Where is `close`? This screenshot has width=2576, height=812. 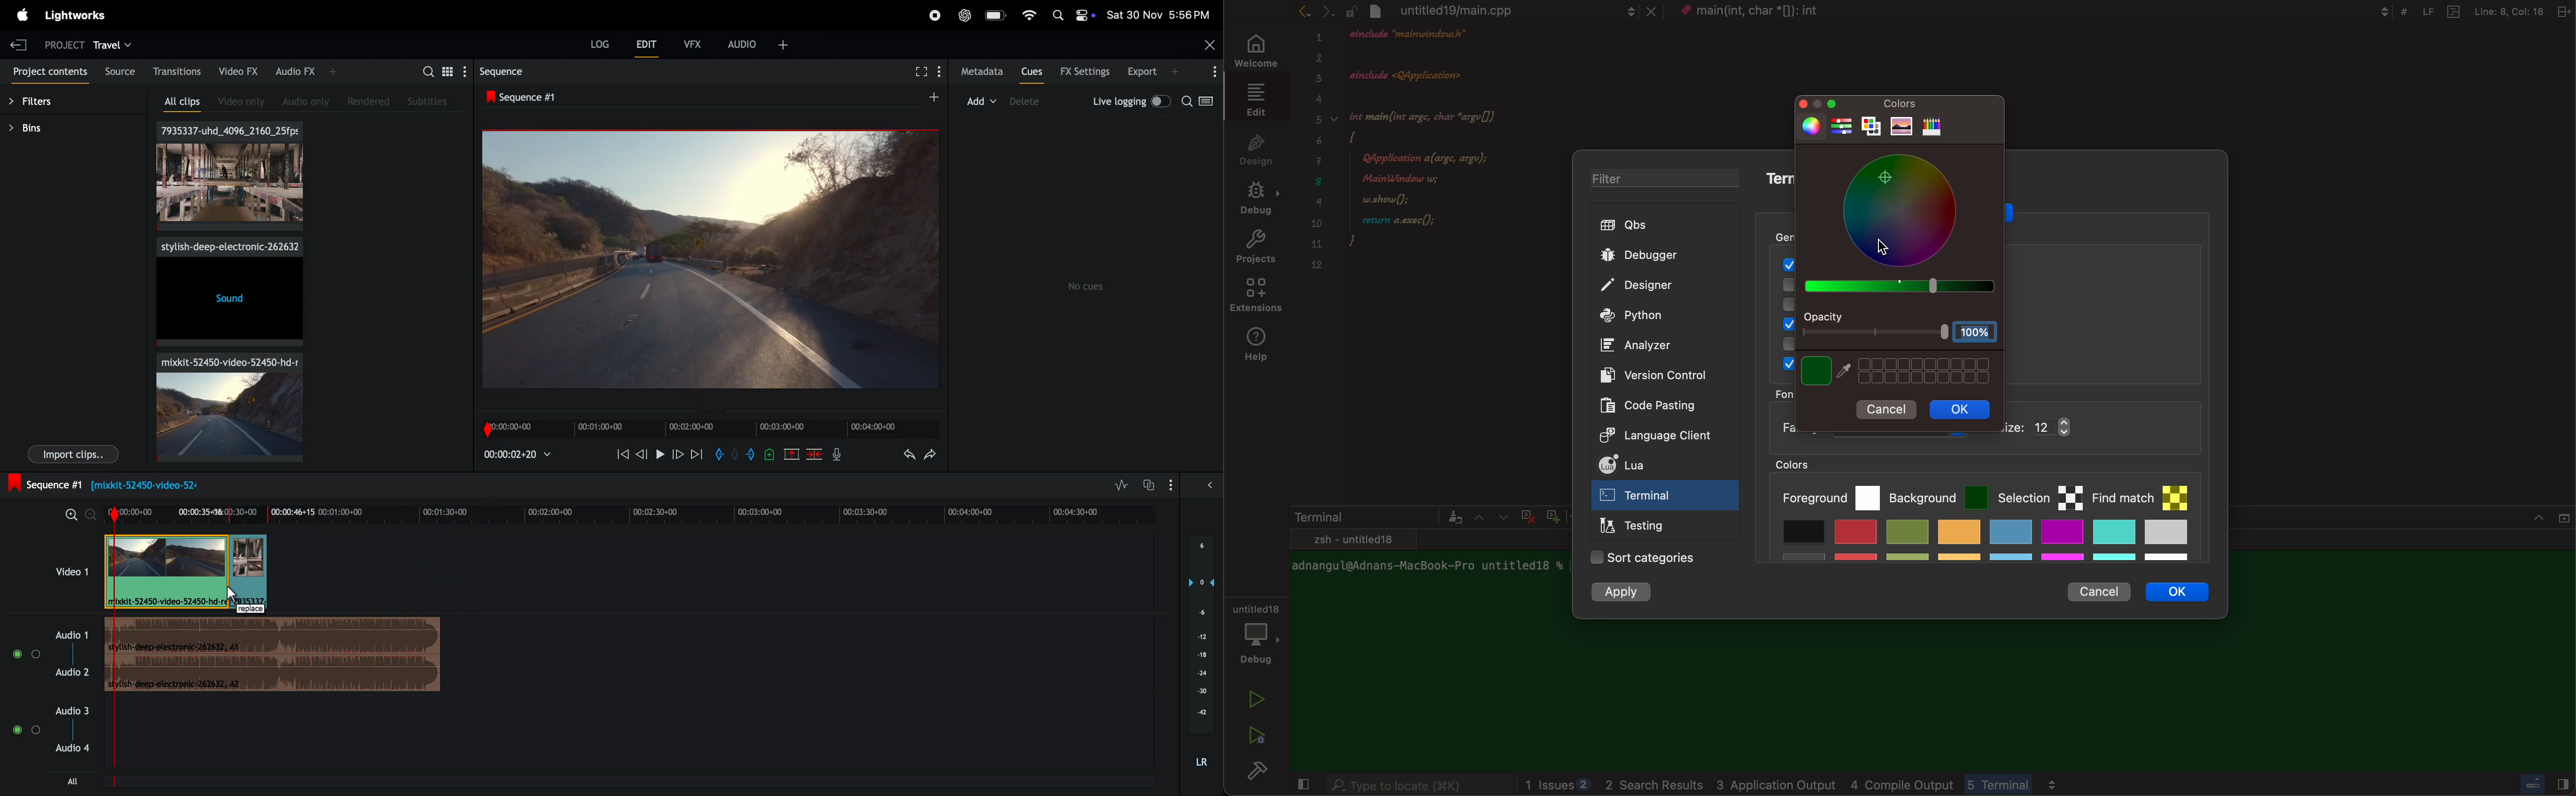 close is located at coordinates (1301, 786).